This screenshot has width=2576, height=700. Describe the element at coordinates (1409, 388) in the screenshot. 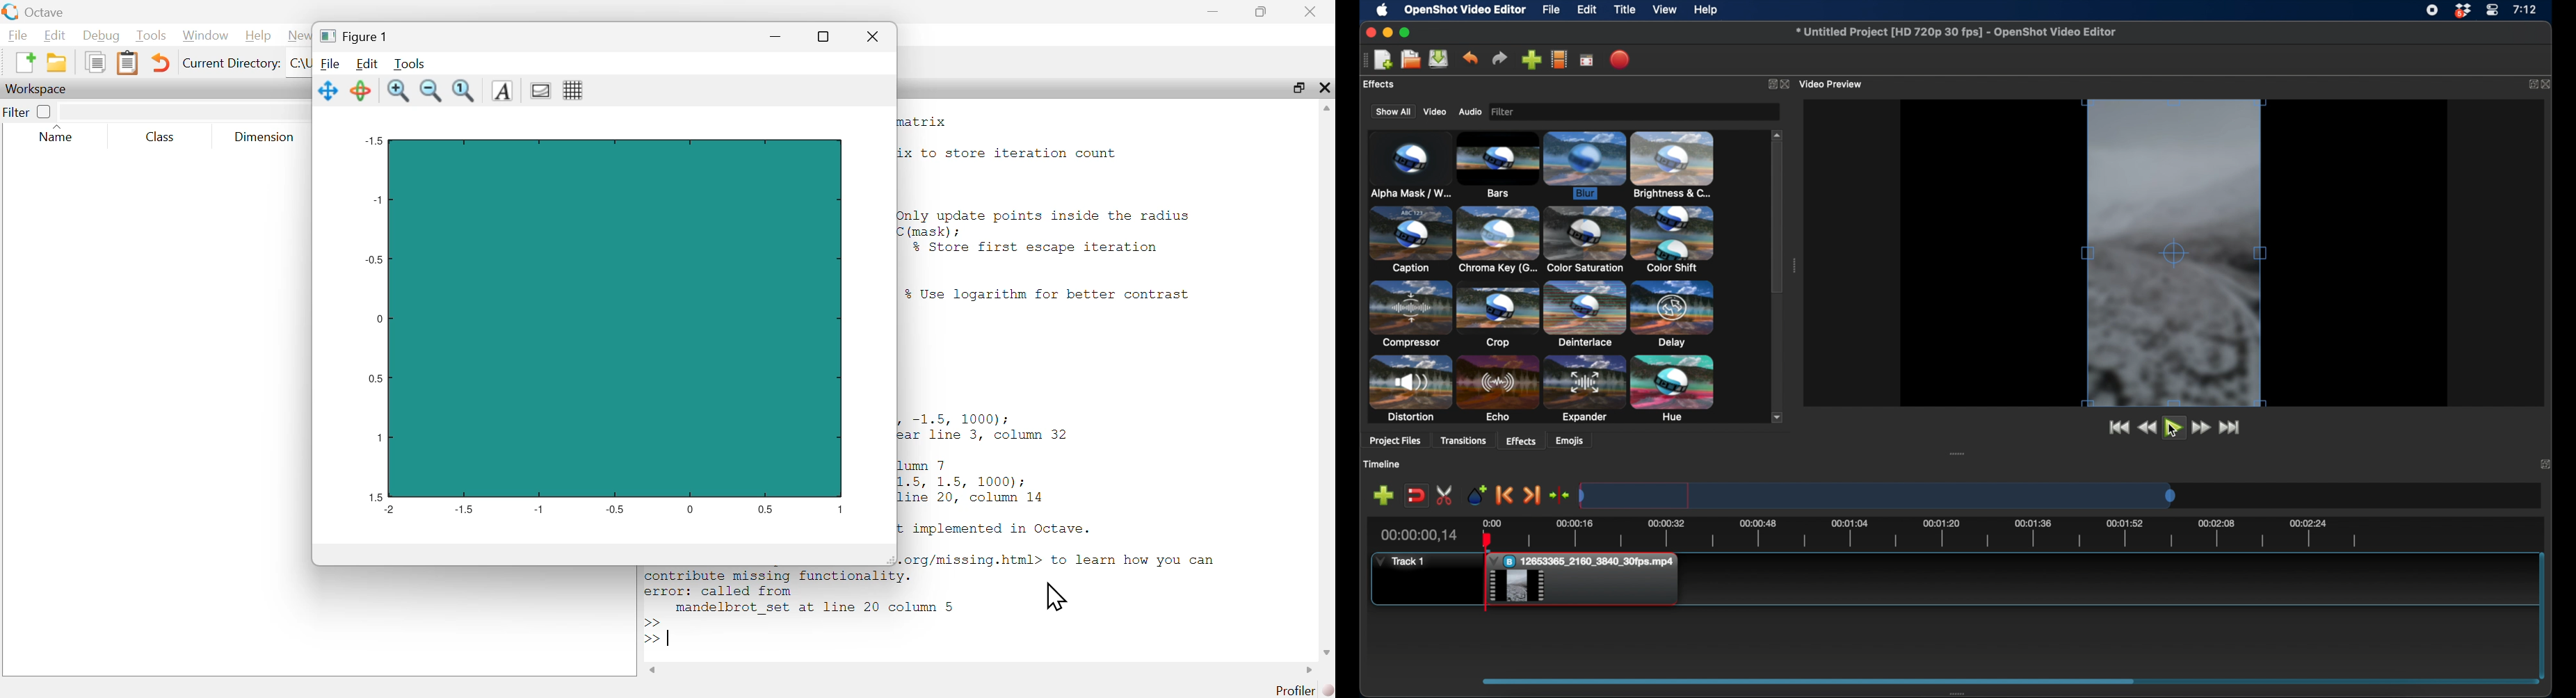

I see `distortion` at that location.